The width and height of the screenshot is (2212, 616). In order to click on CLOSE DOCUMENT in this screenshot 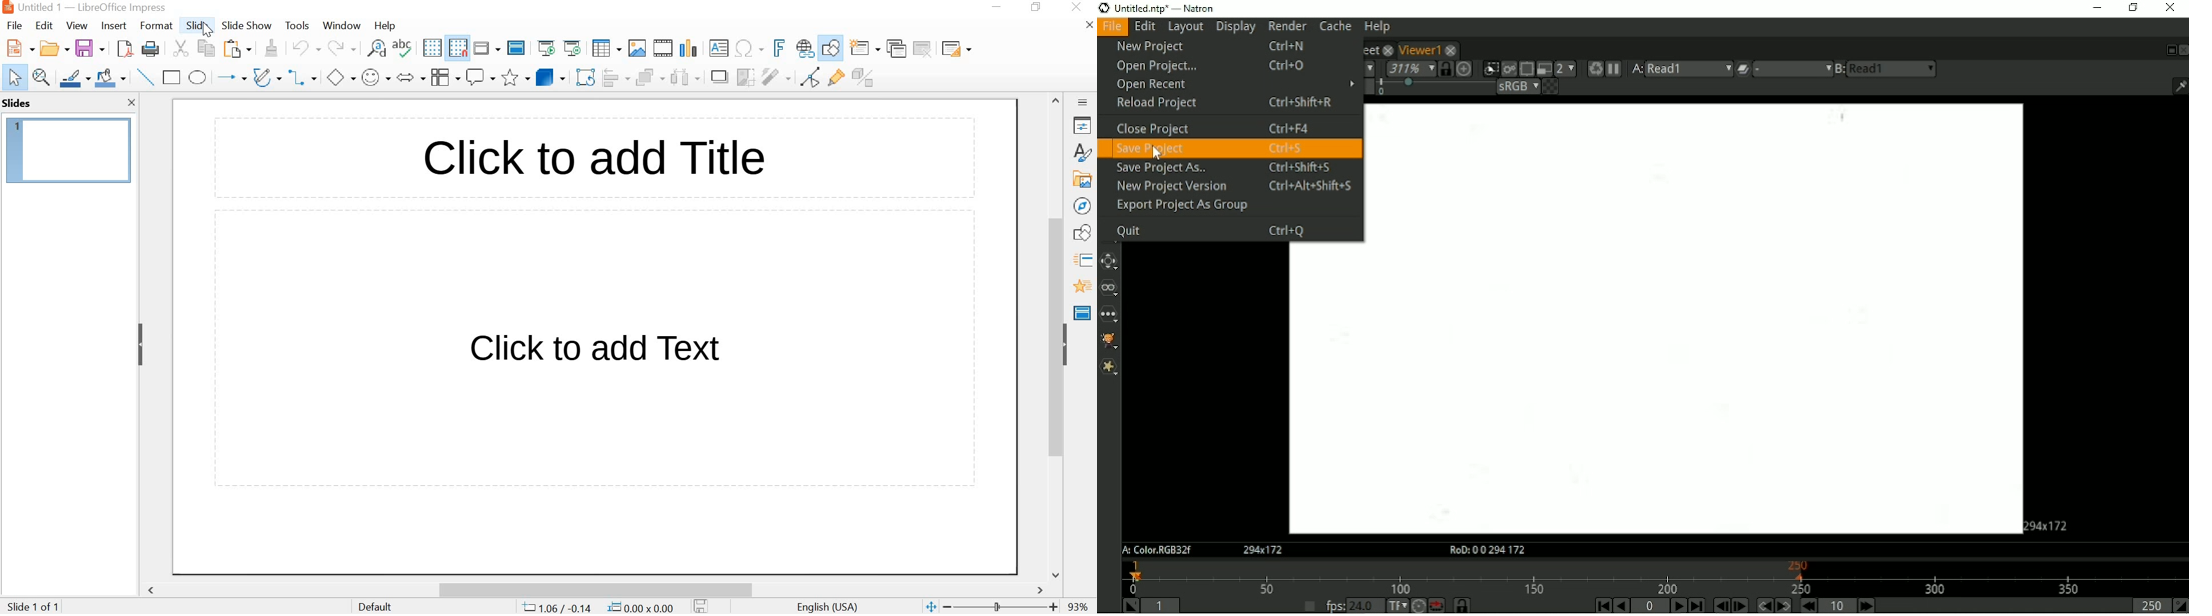, I will do `click(1089, 23)`.